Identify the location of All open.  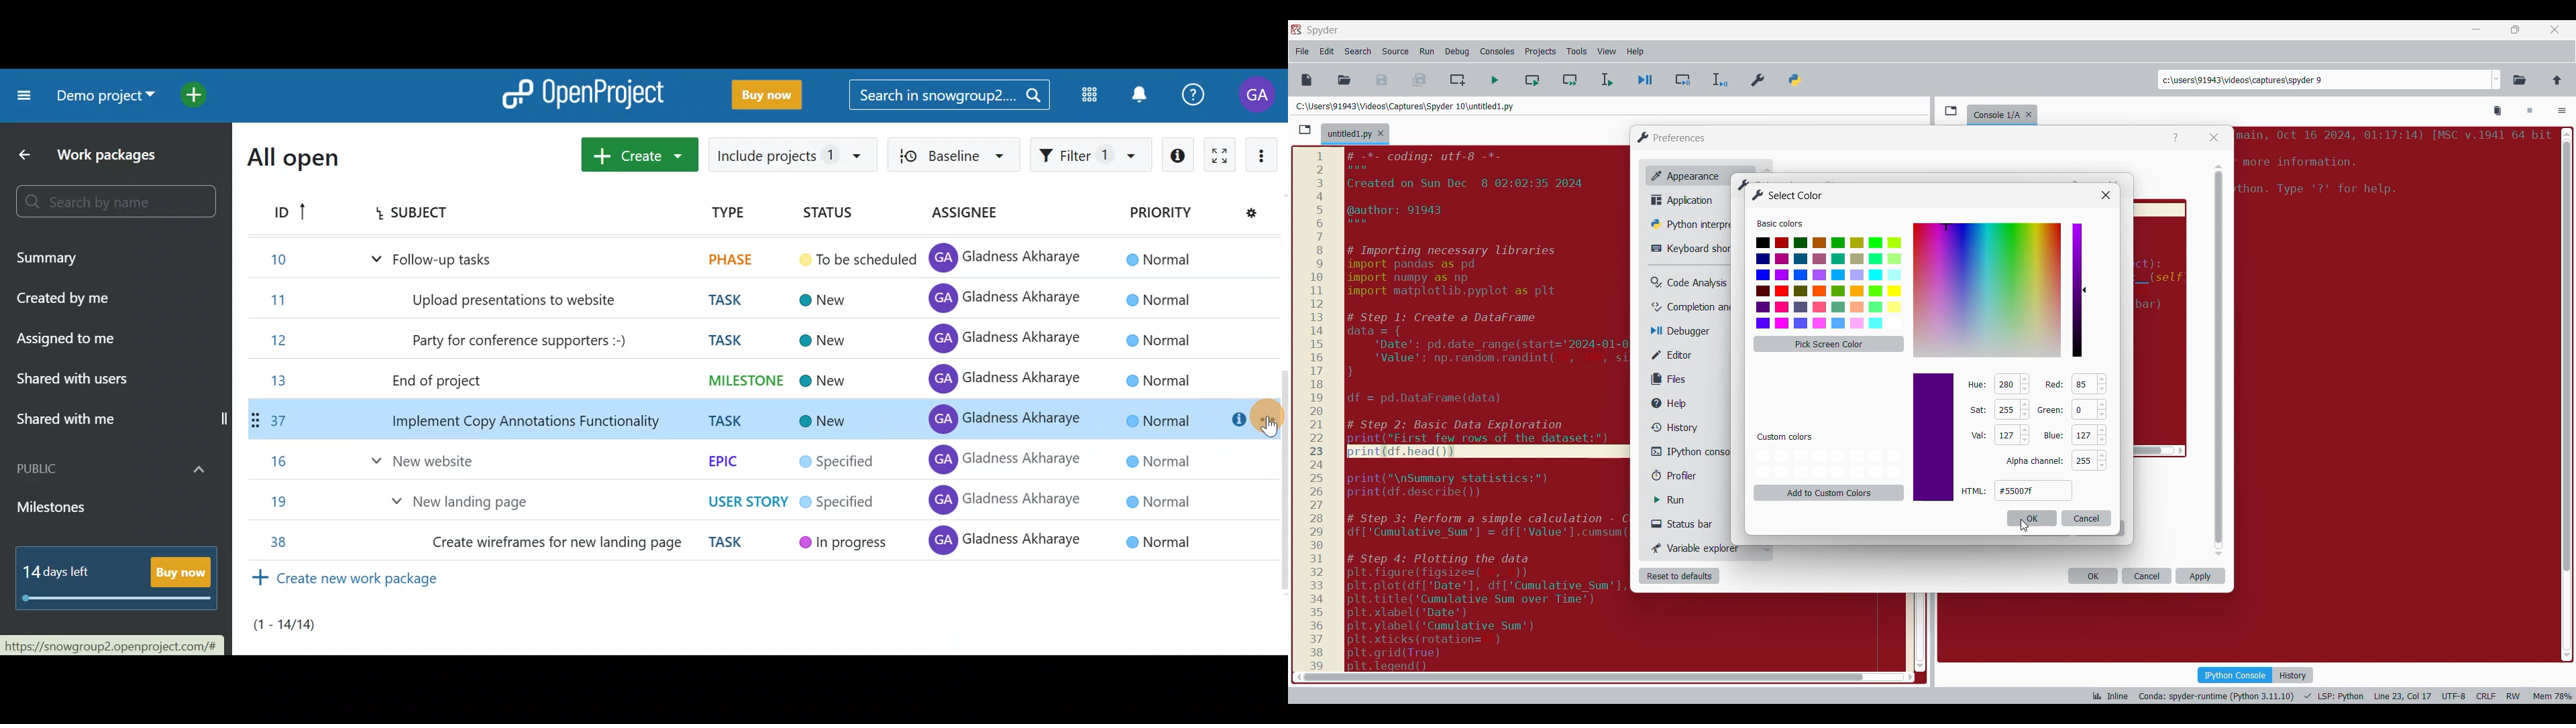
(301, 158).